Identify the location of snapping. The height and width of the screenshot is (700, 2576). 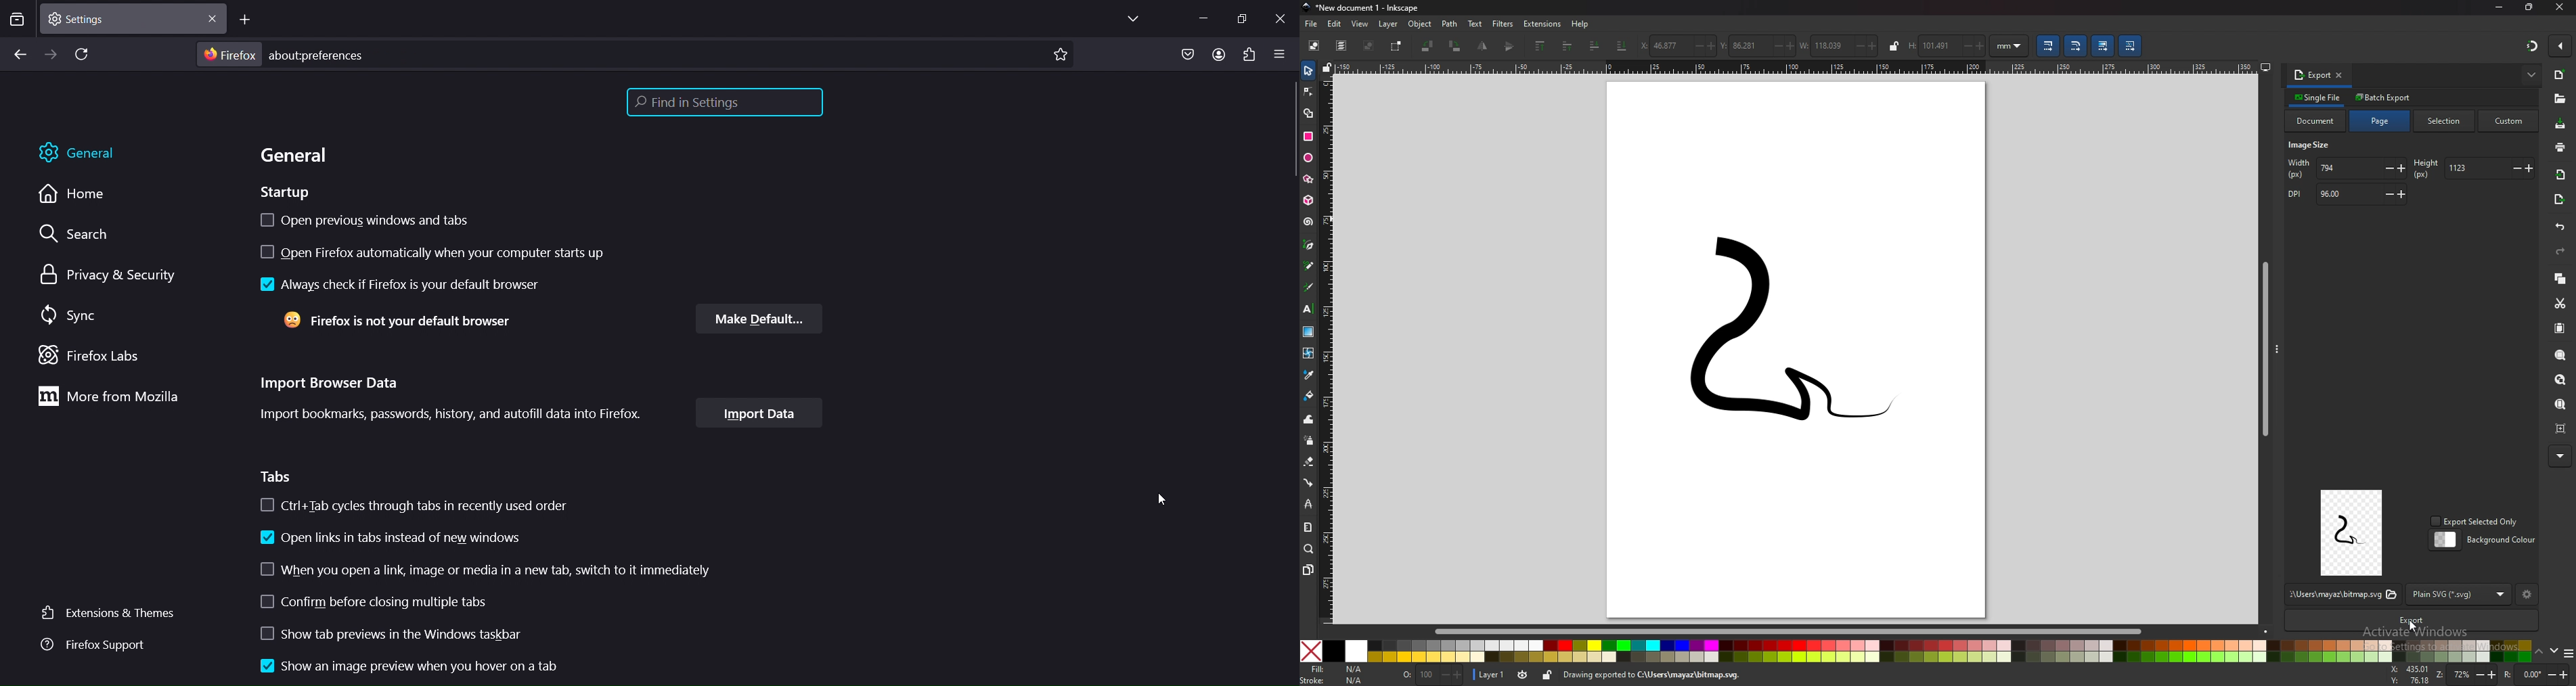
(2531, 45).